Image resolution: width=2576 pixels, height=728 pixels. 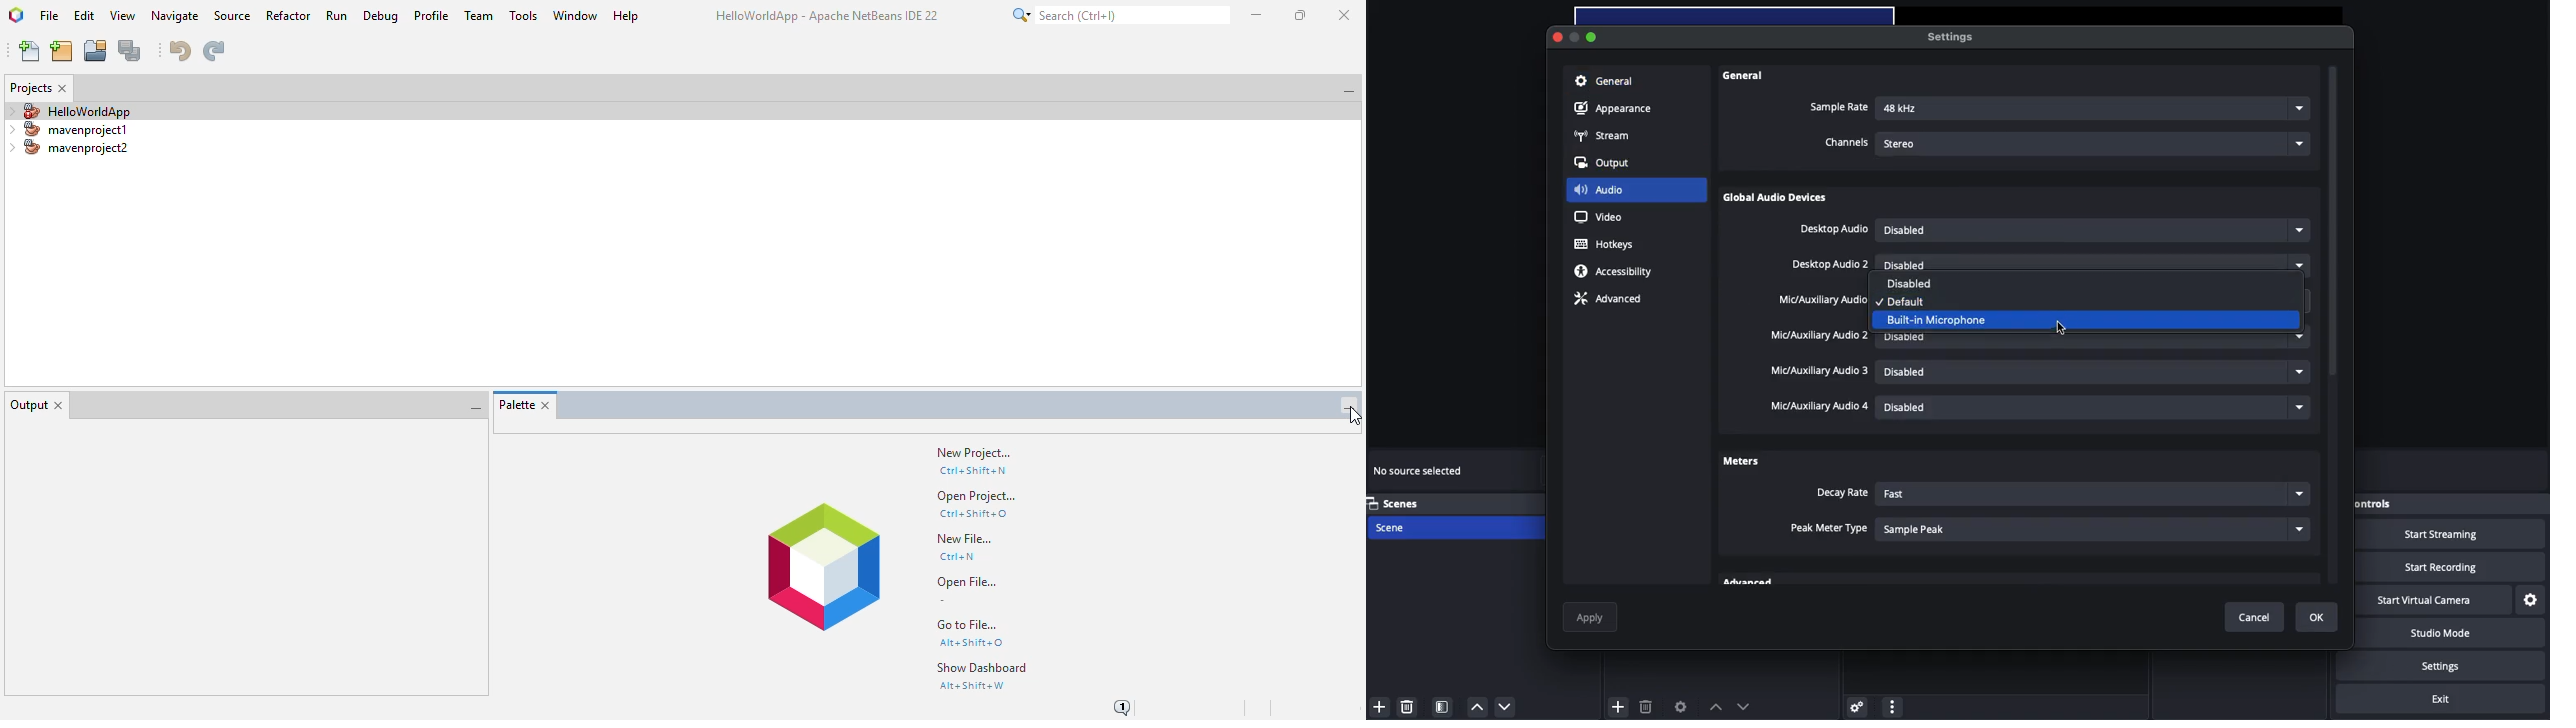 I want to click on Controls, so click(x=2398, y=504).